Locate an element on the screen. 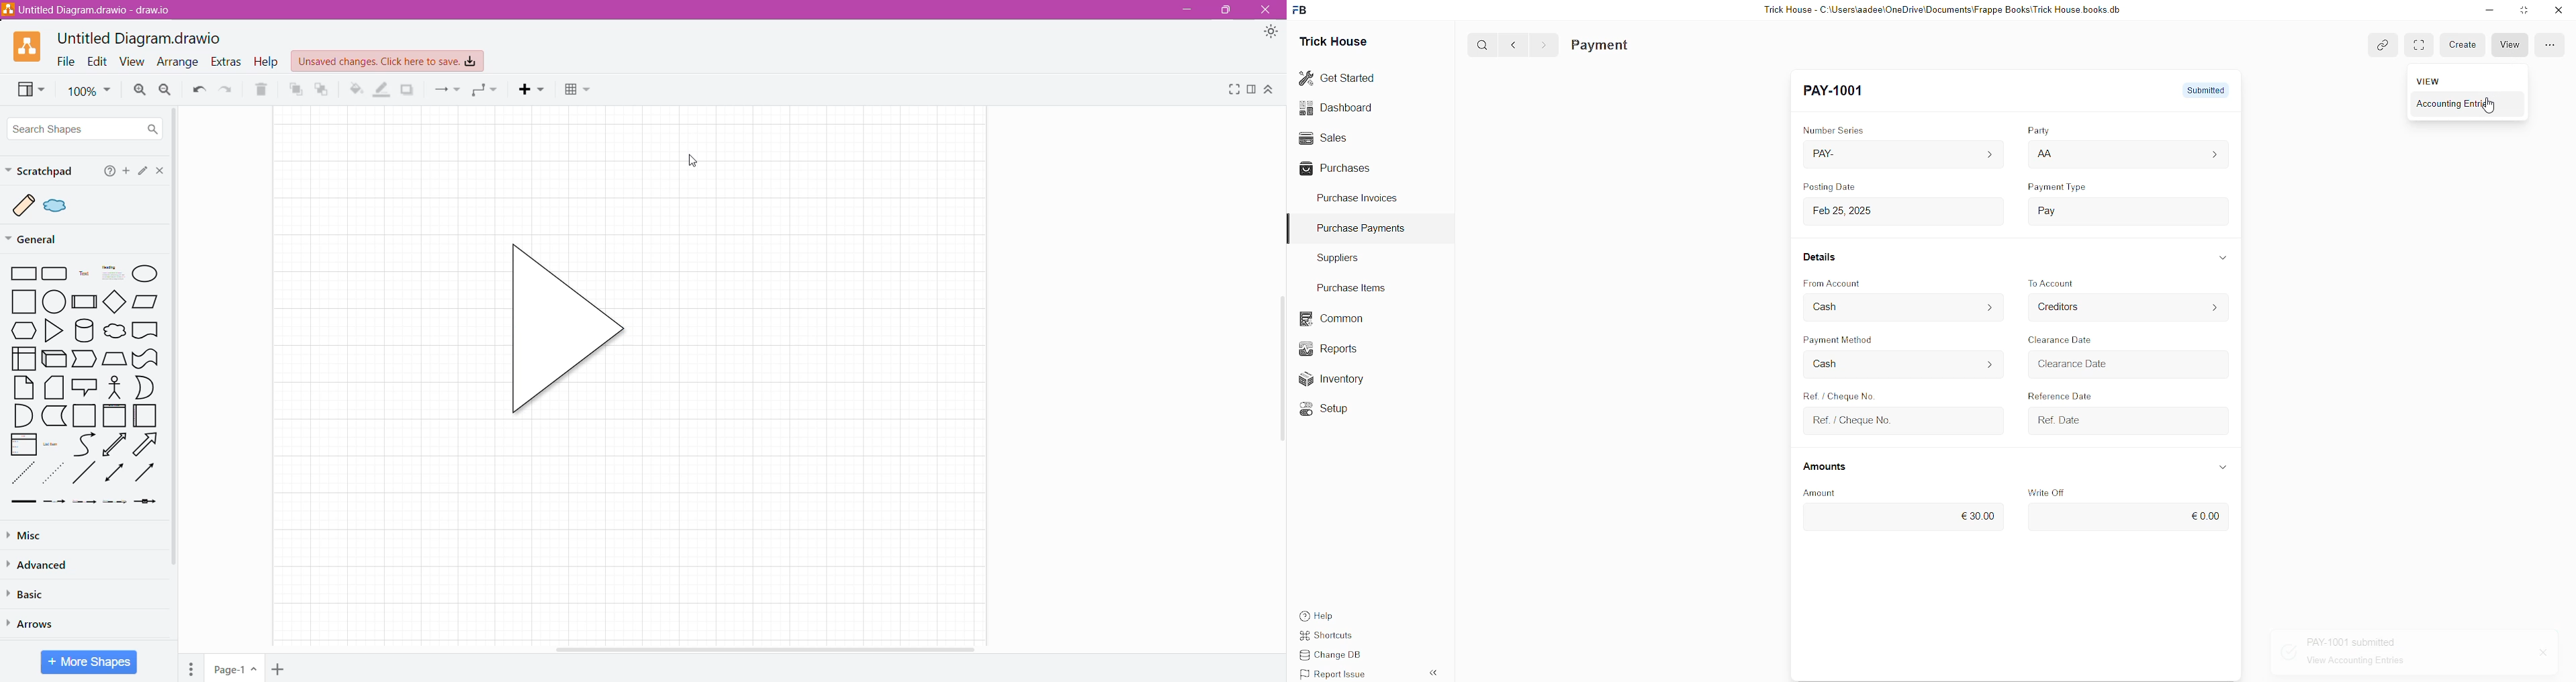   Help is located at coordinates (1337, 614).